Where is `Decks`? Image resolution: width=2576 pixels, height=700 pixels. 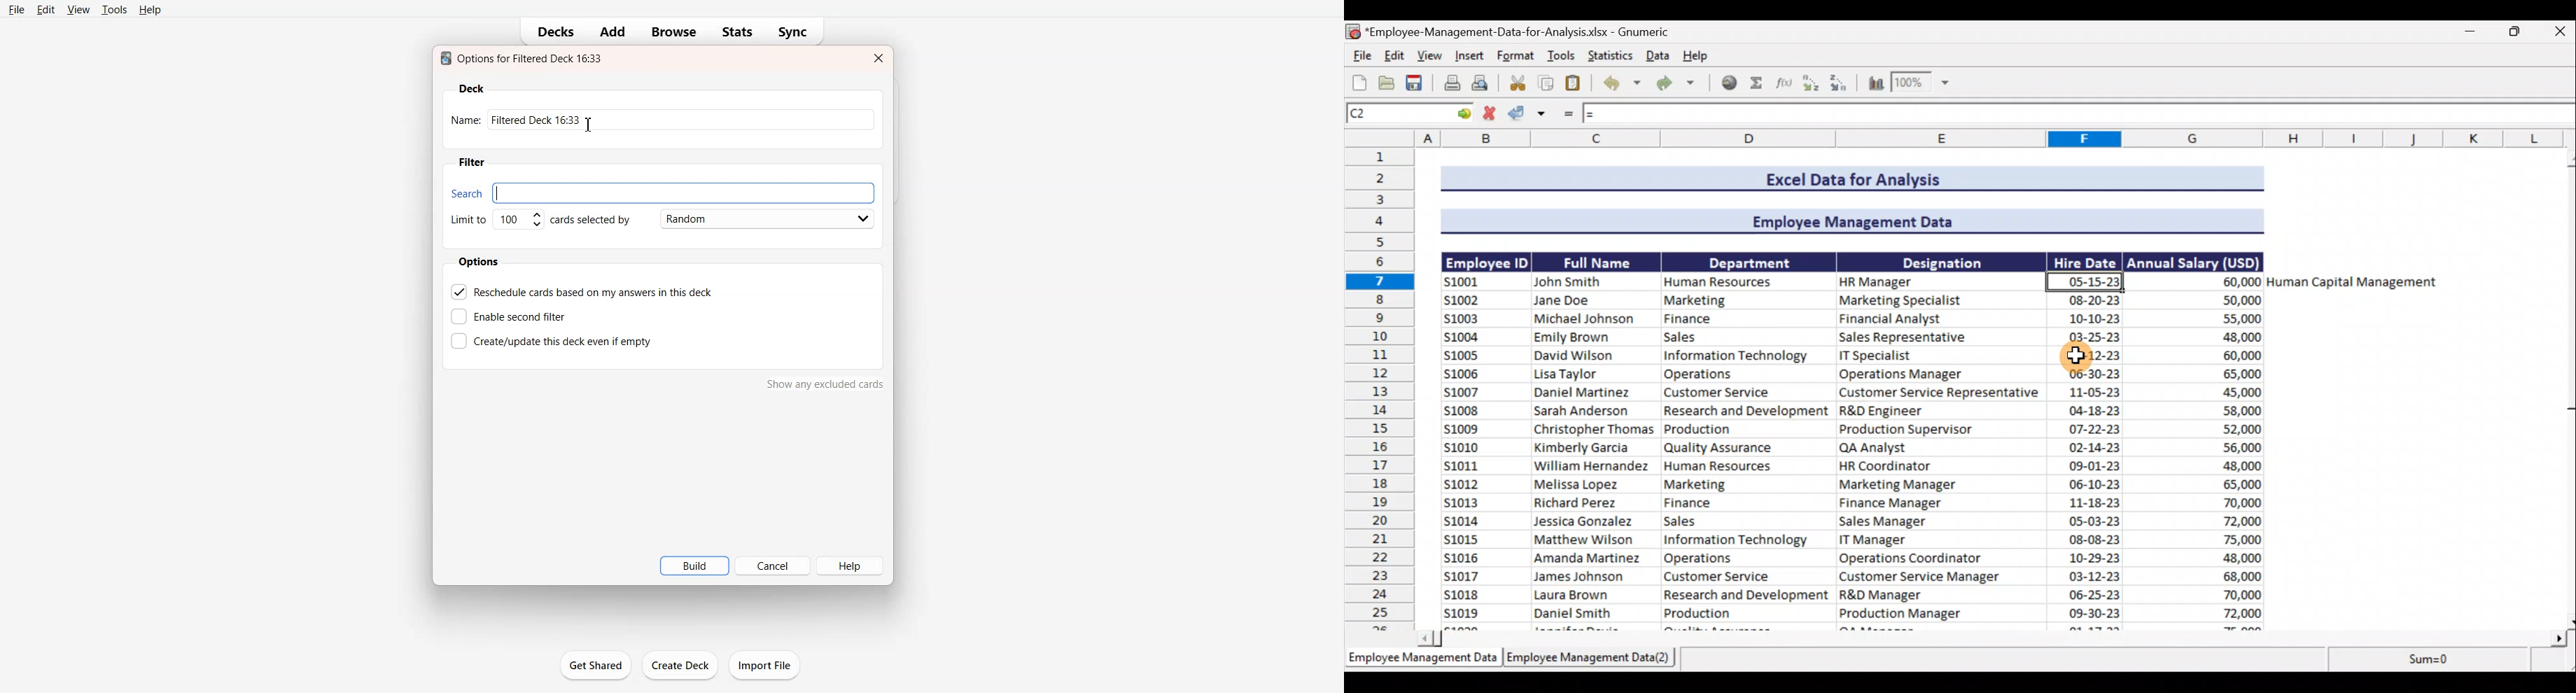
Decks is located at coordinates (551, 32).